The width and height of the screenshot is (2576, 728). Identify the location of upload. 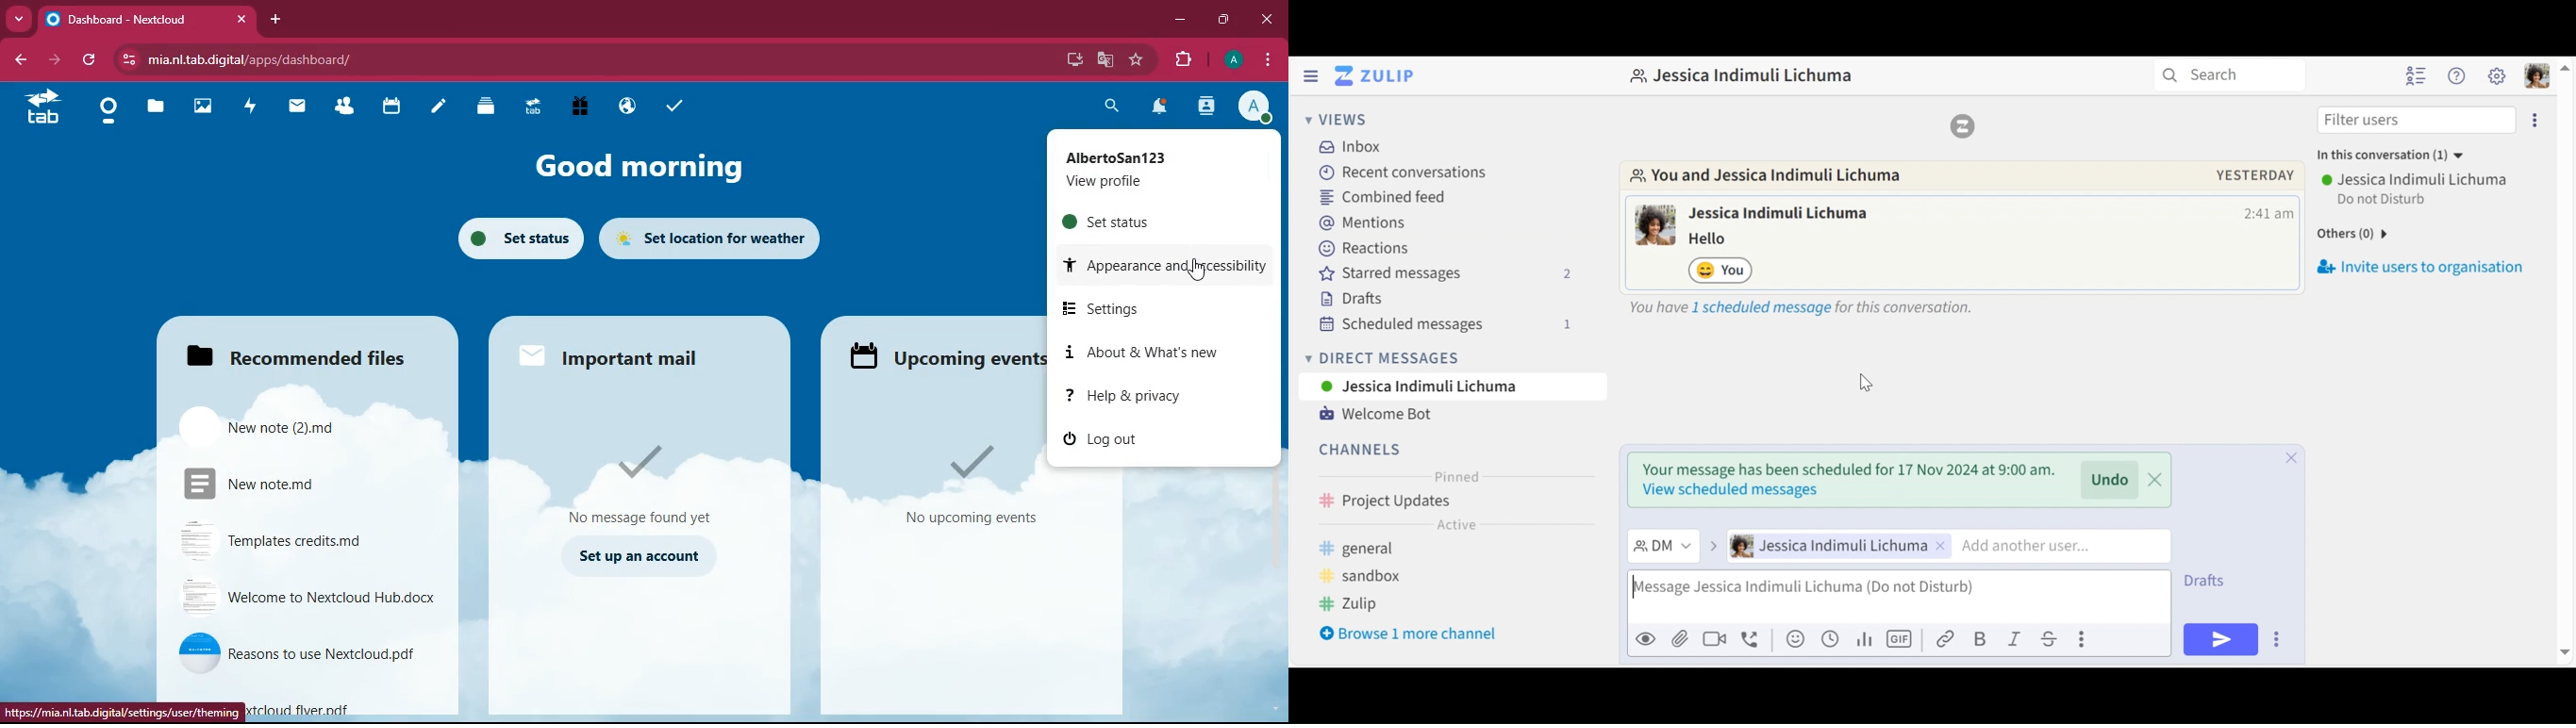
(1680, 641).